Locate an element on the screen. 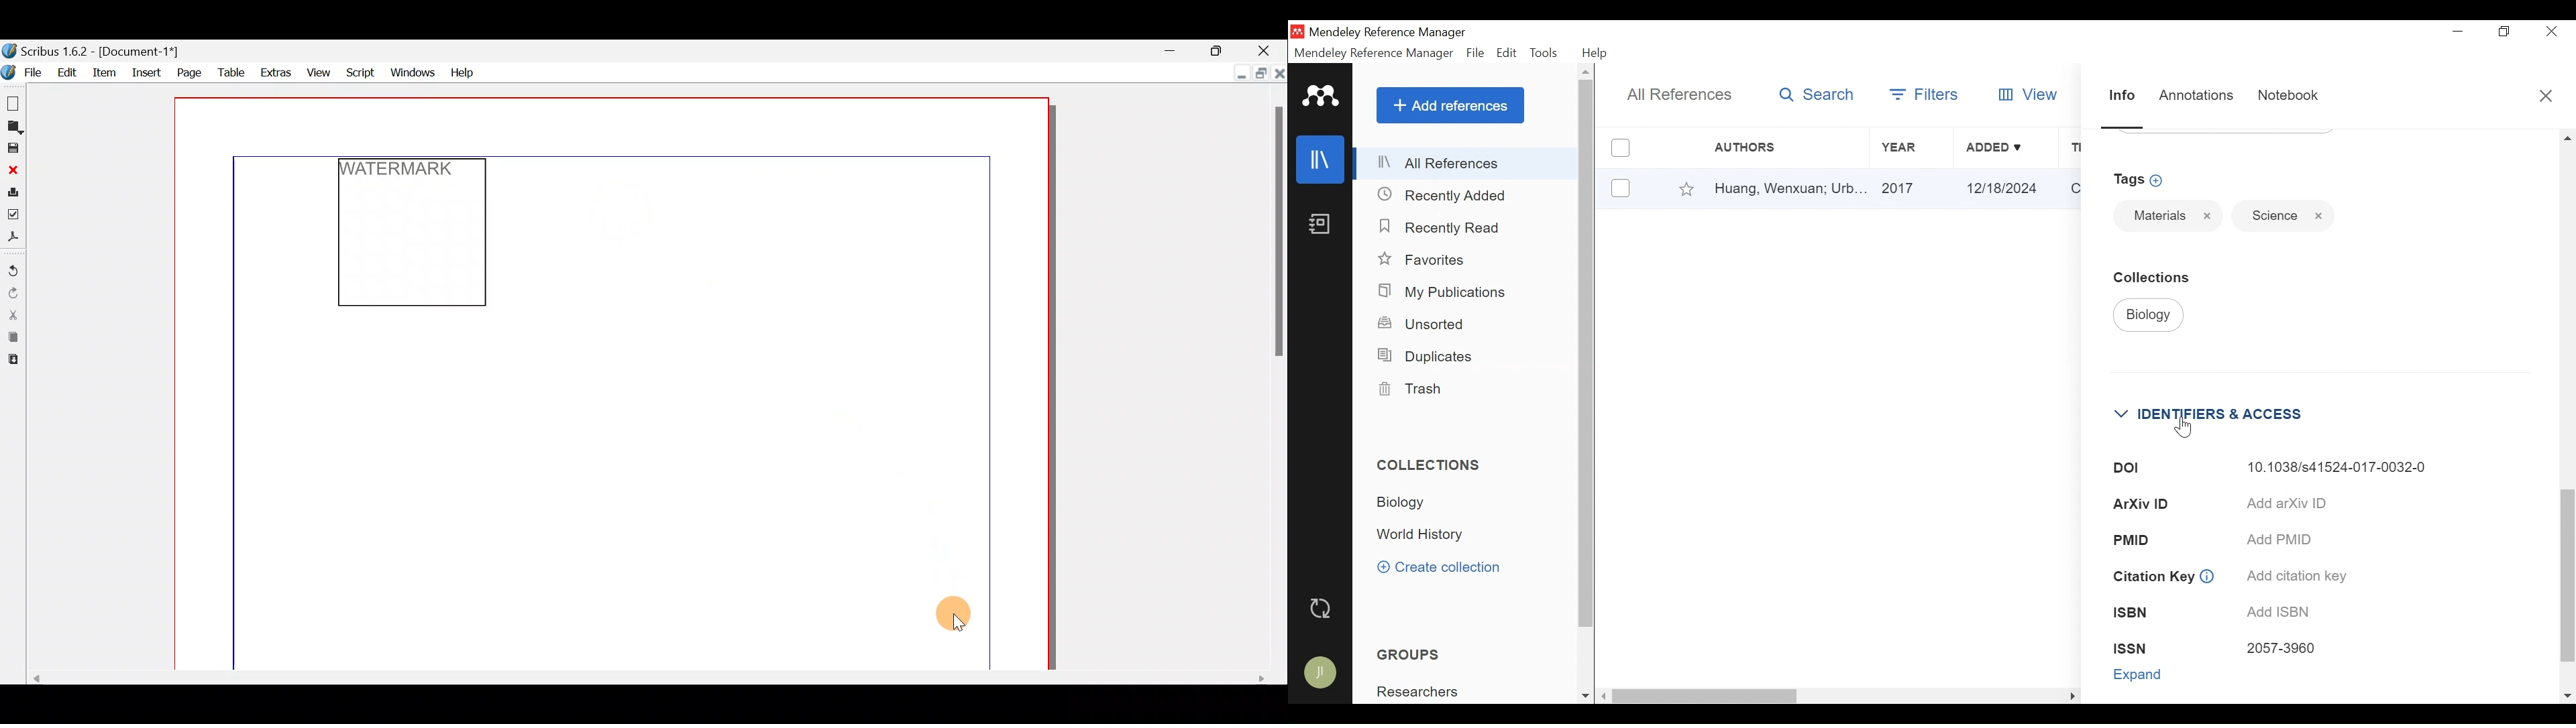 This screenshot has height=728, width=2576. Recently Added is located at coordinates (1446, 196).